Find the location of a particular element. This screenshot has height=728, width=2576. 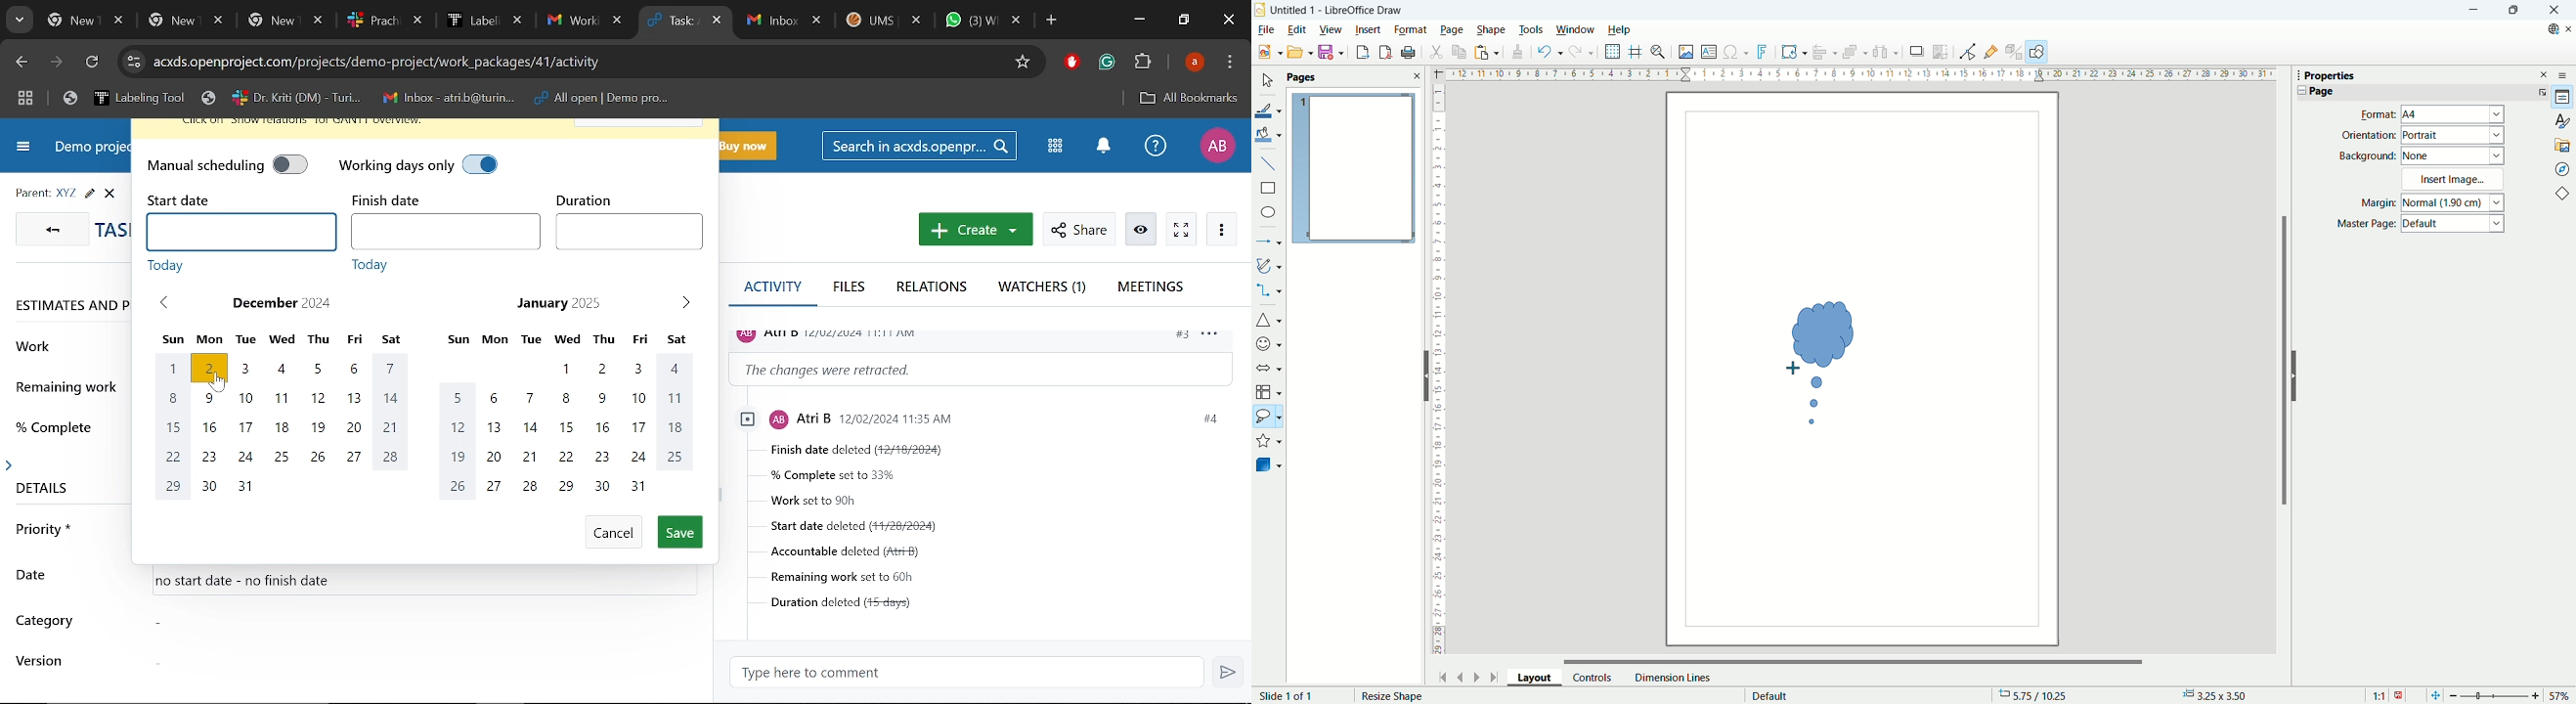

priority is located at coordinates (44, 534).